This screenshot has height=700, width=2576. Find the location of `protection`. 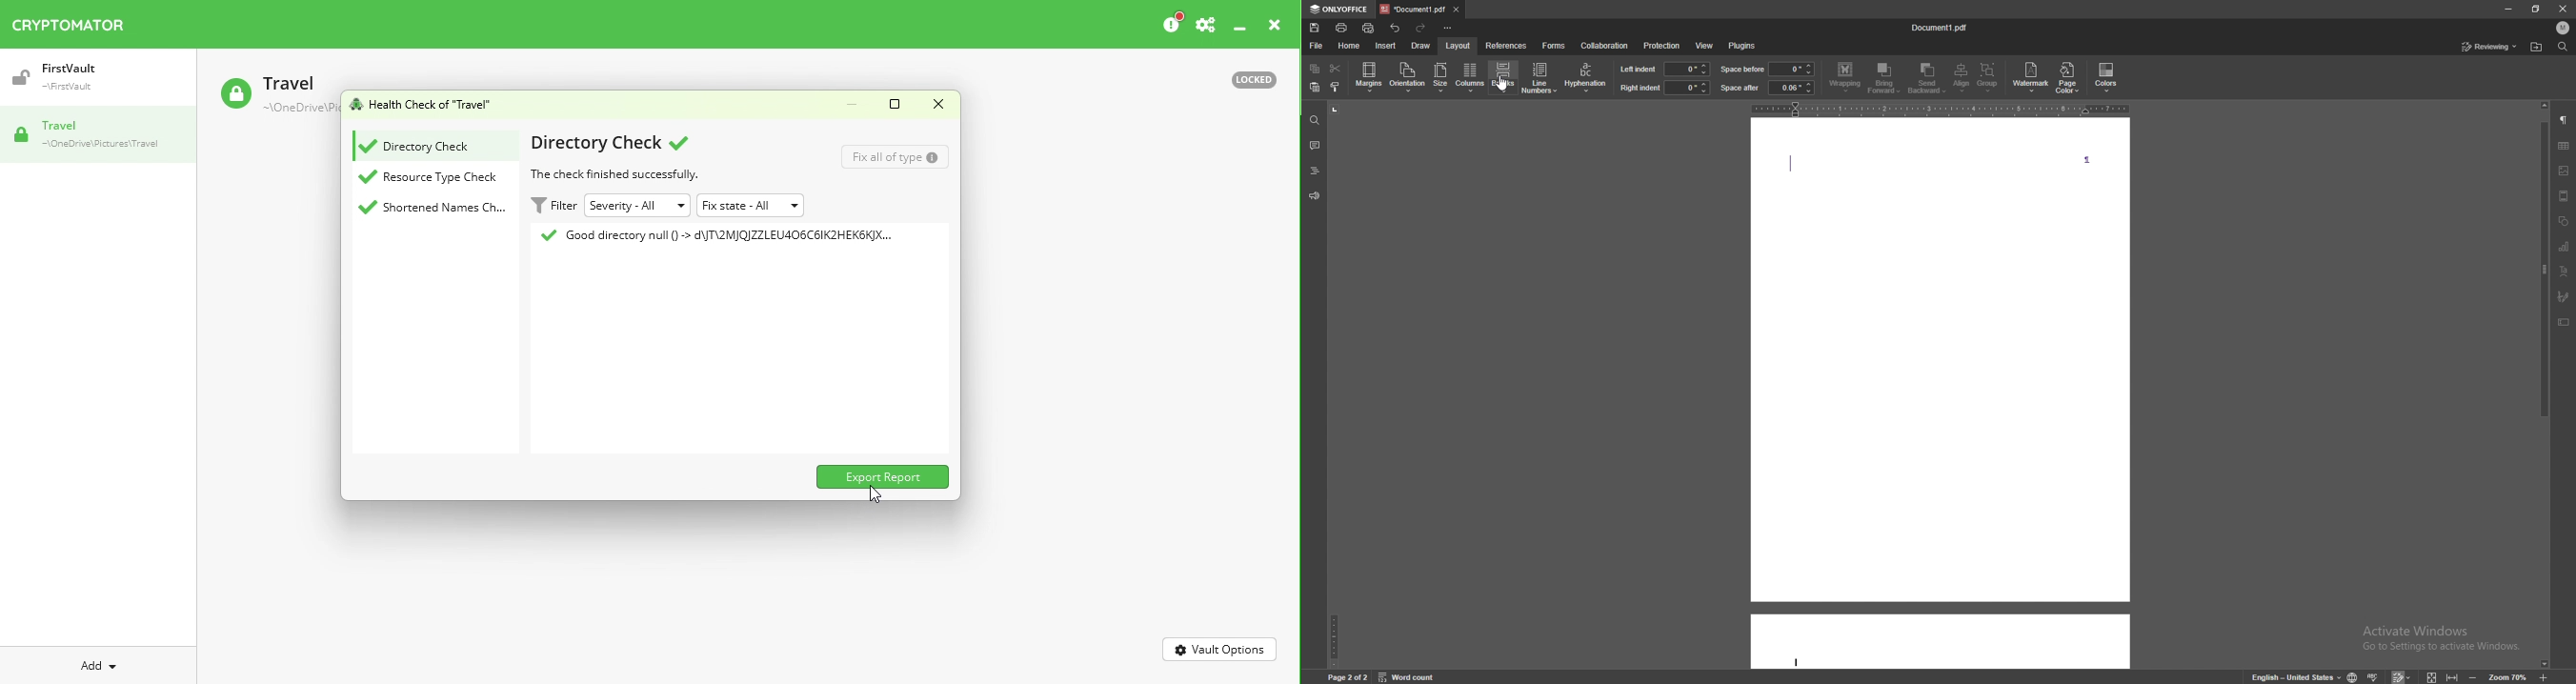

protection is located at coordinates (1662, 46).